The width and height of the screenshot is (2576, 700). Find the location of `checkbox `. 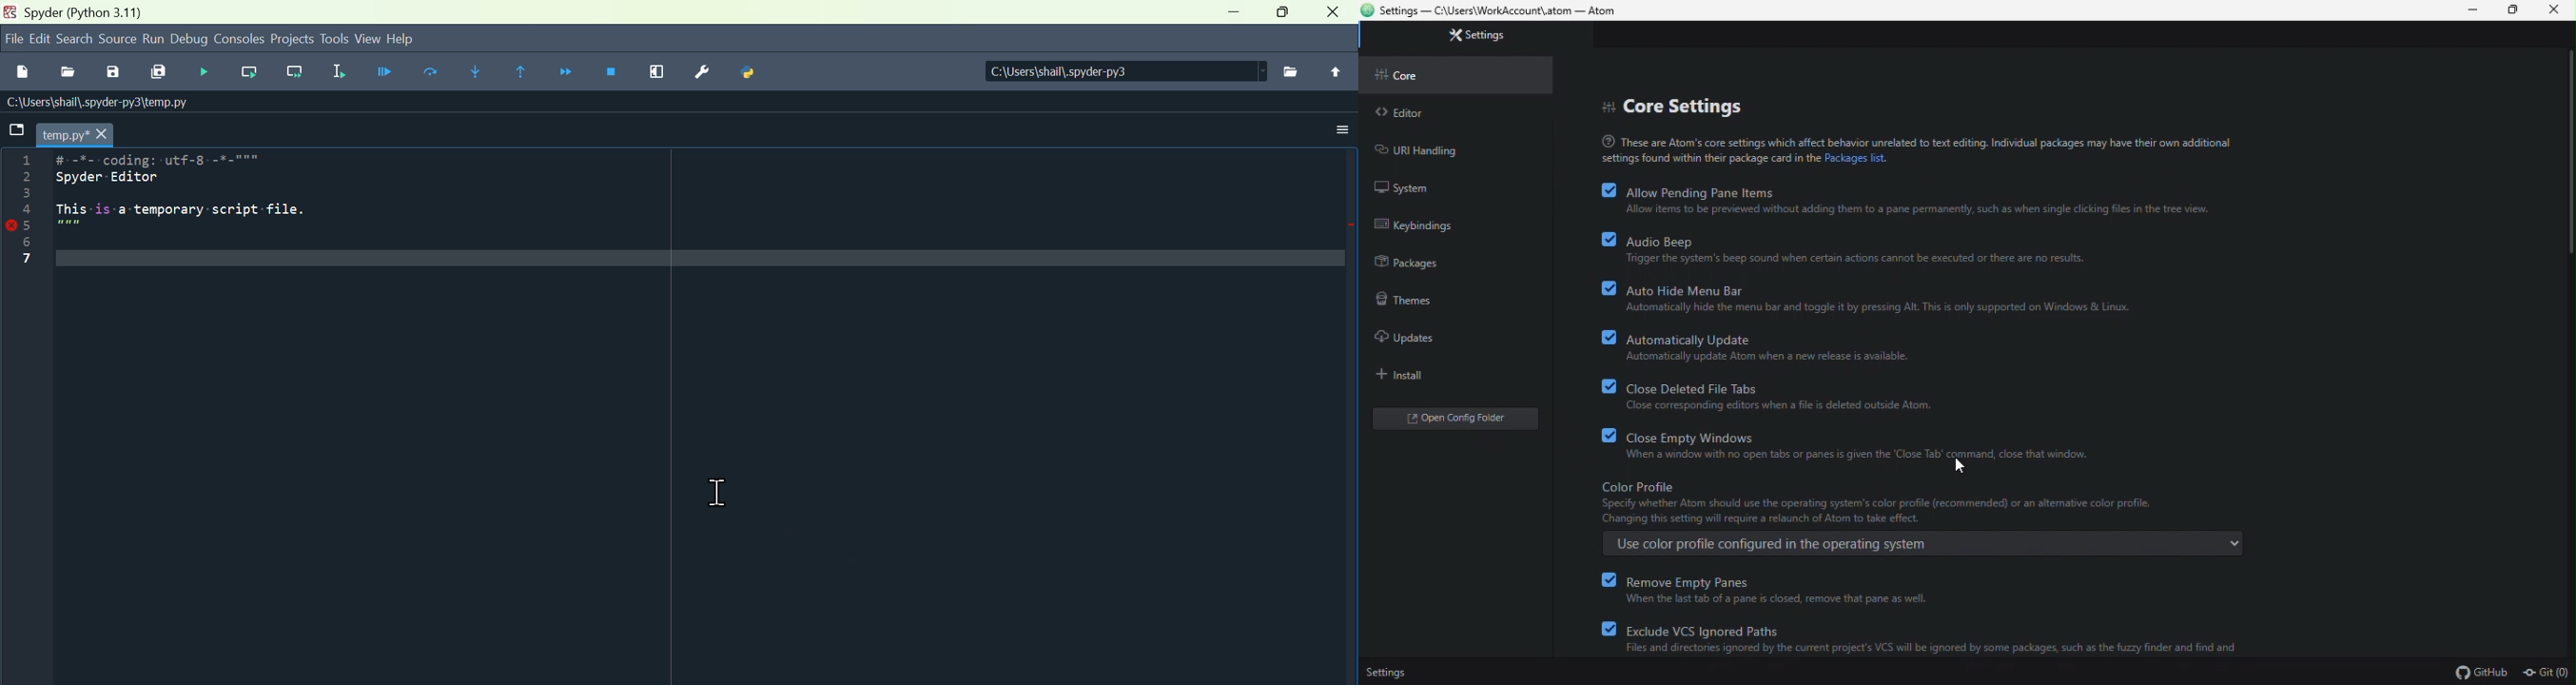

checkbox  is located at coordinates (1607, 579).